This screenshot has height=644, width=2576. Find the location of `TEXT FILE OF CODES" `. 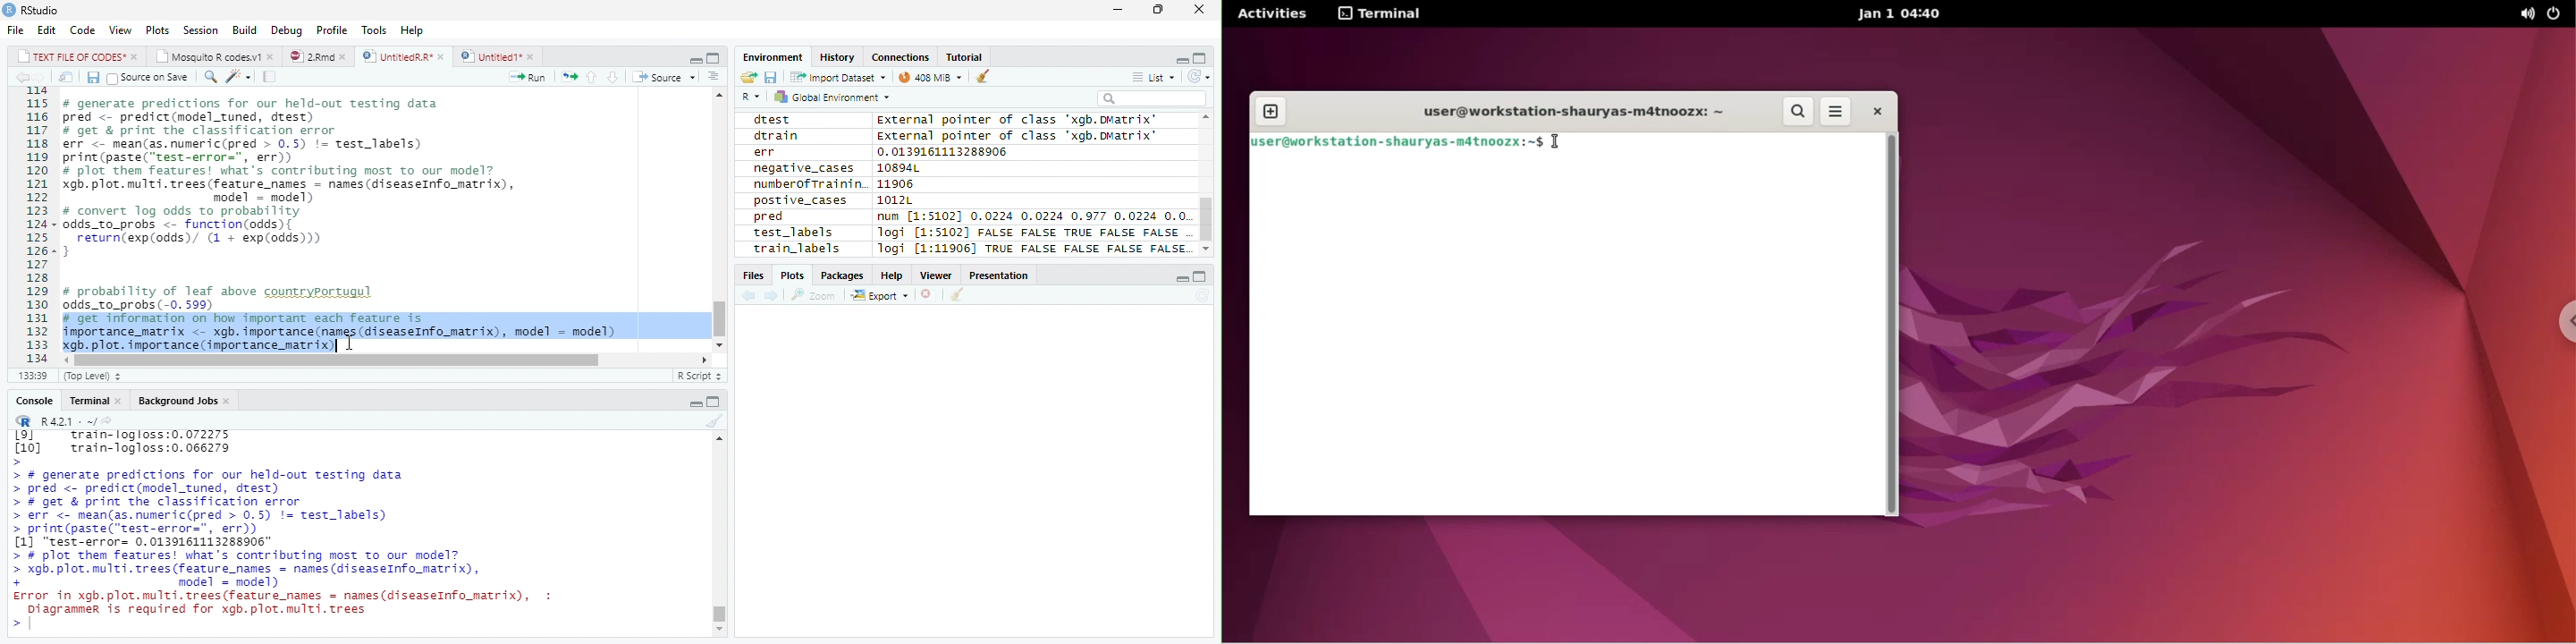

TEXT FILE OF CODES"  is located at coordinates (77, 56).